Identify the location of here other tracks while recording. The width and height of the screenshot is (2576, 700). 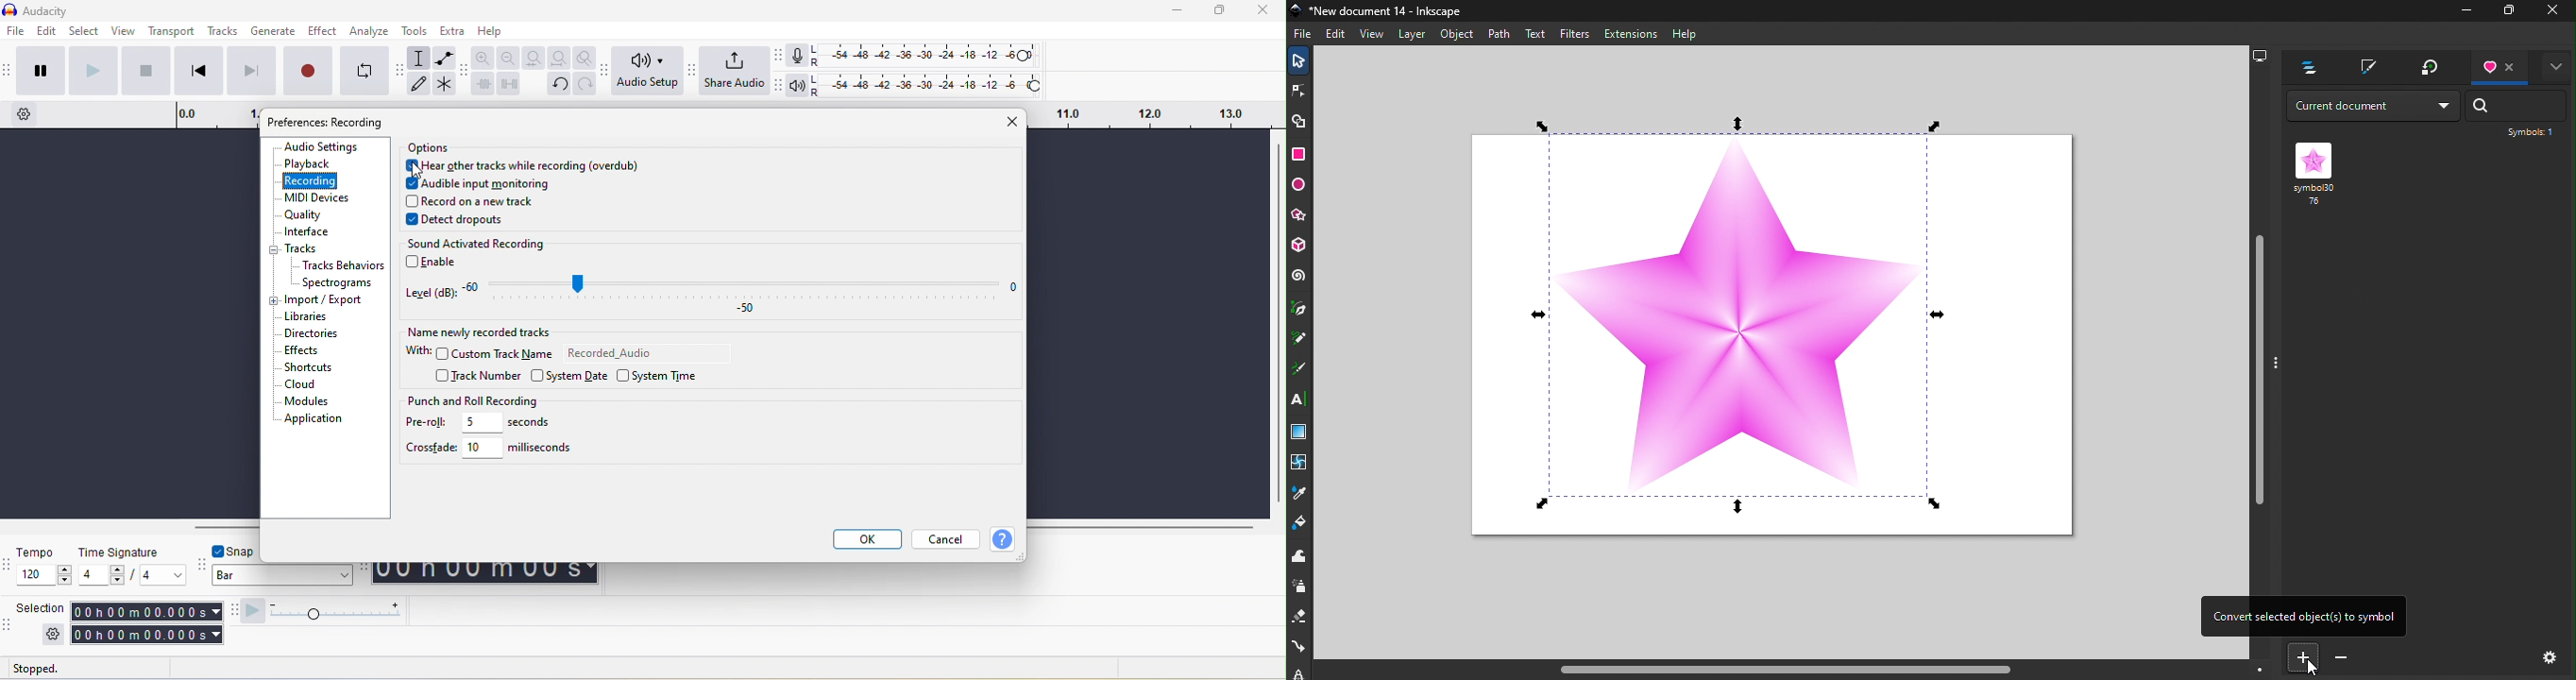
(526, 165).